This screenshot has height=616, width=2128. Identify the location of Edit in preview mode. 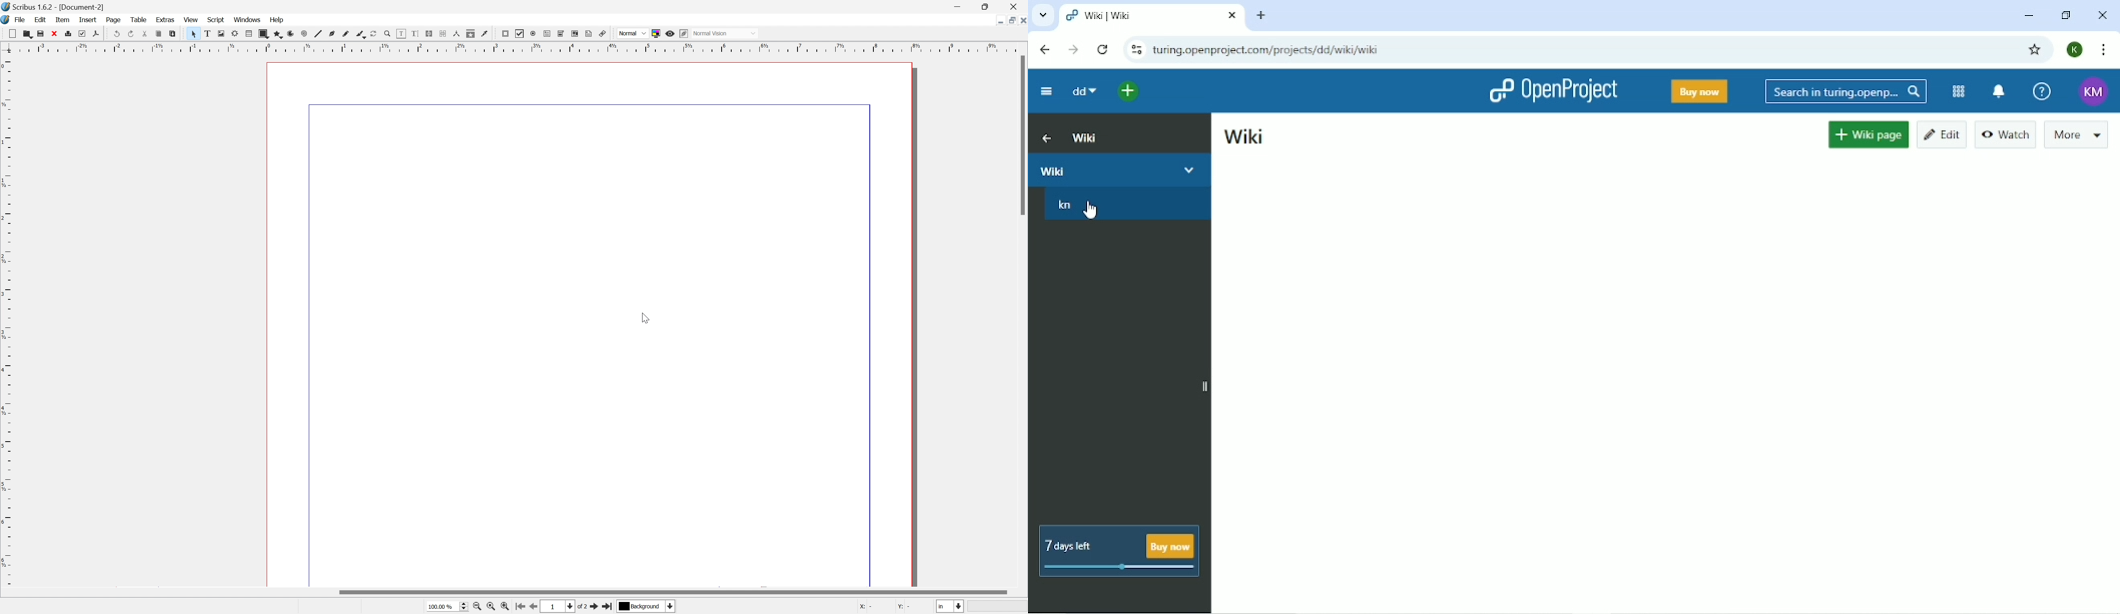
(686, 34).